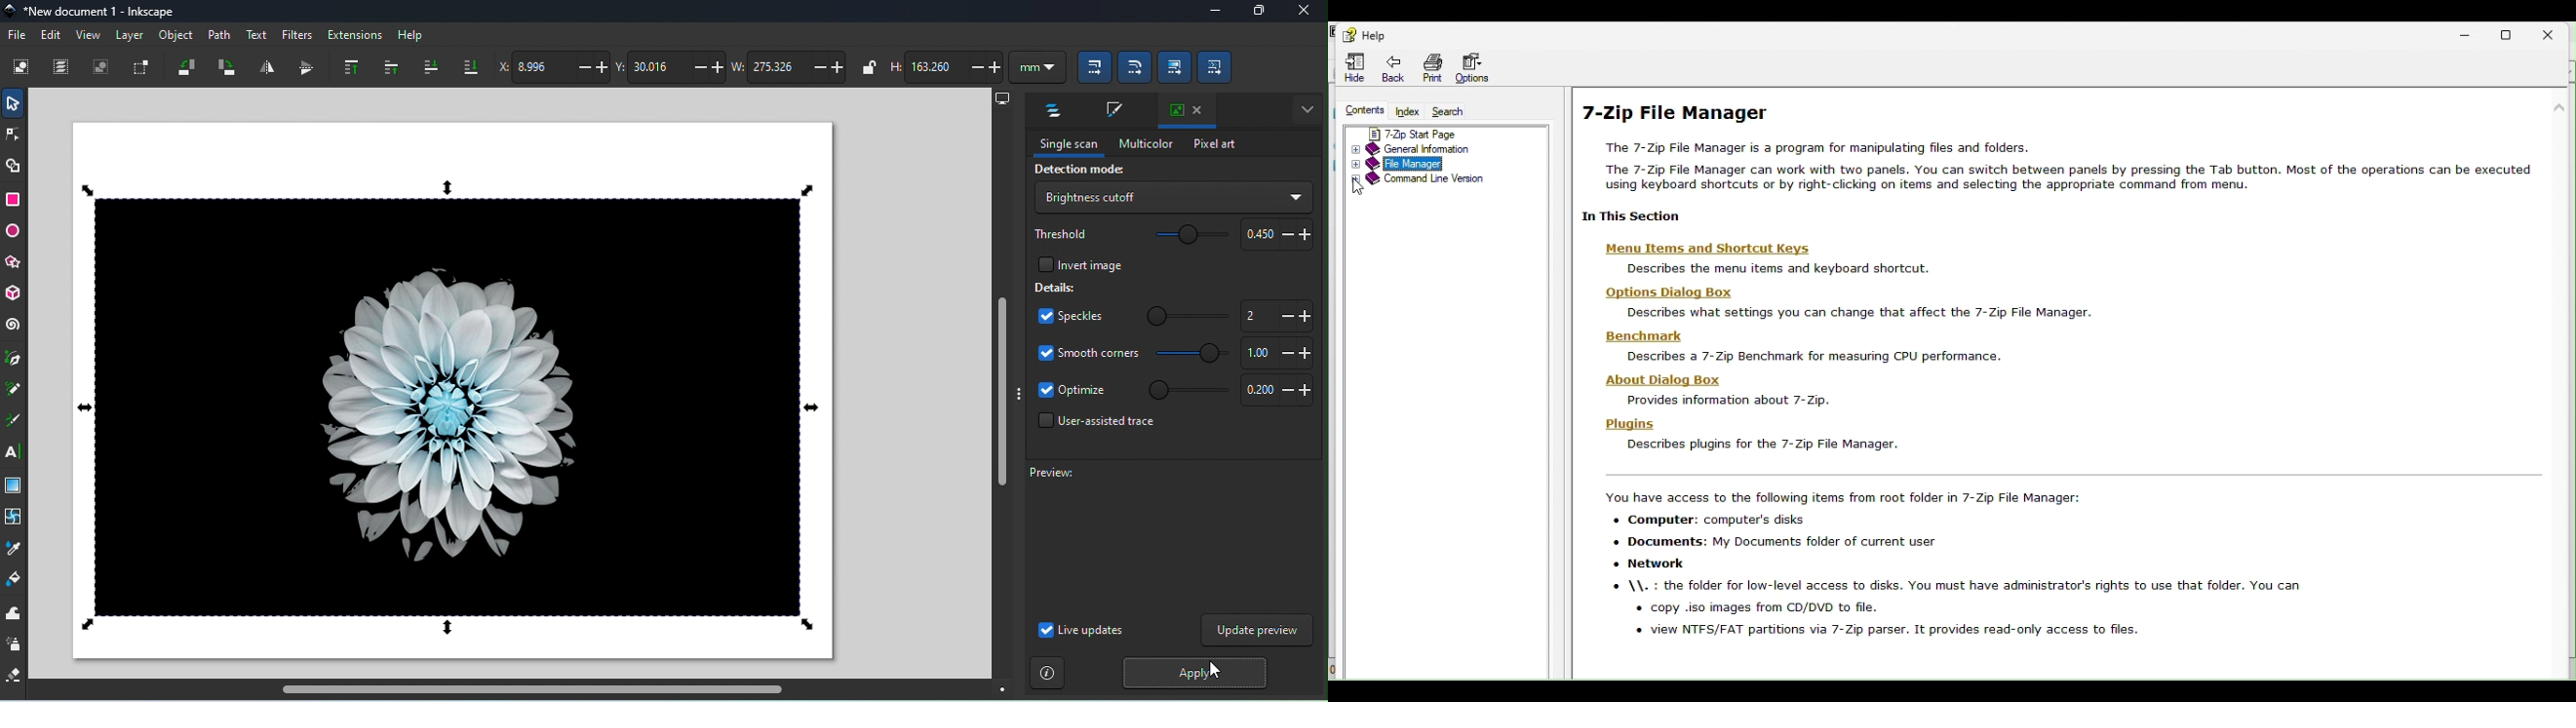  What do you see at coordinates (356, 33) in the screenshot?
I see `Extensions` at bounding box center [356, 33].